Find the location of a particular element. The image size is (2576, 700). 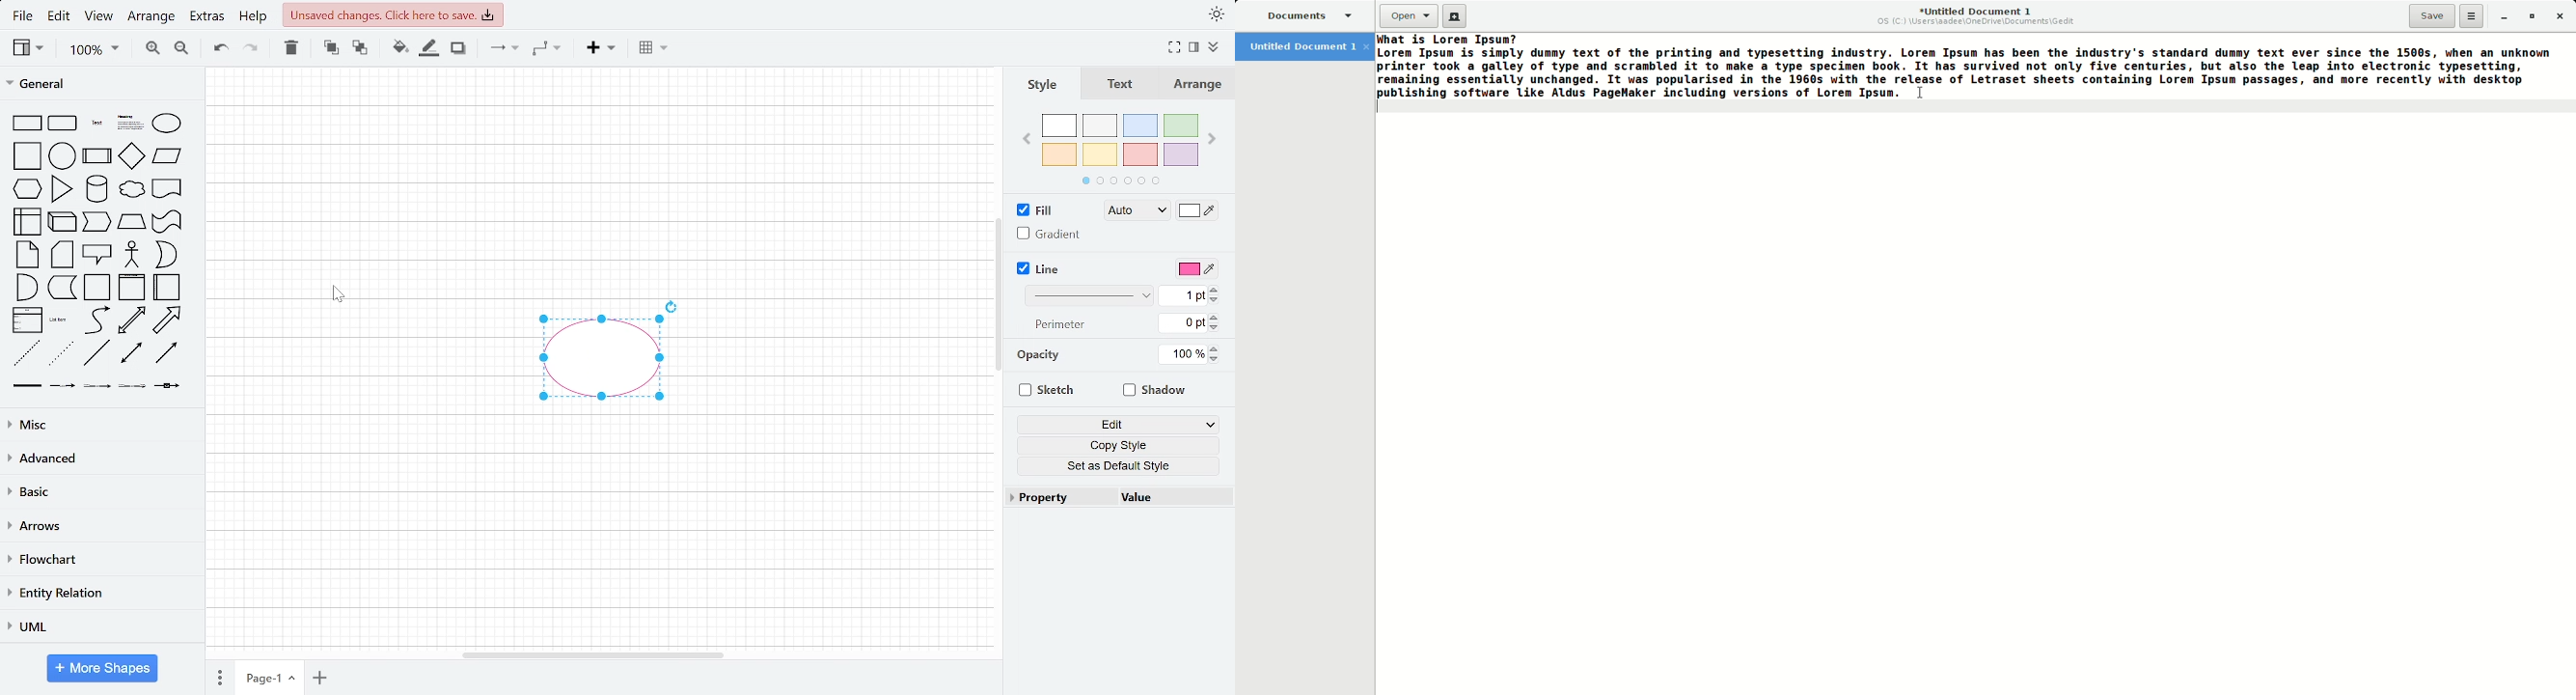

flowchart is located at coordinates (96, 560).